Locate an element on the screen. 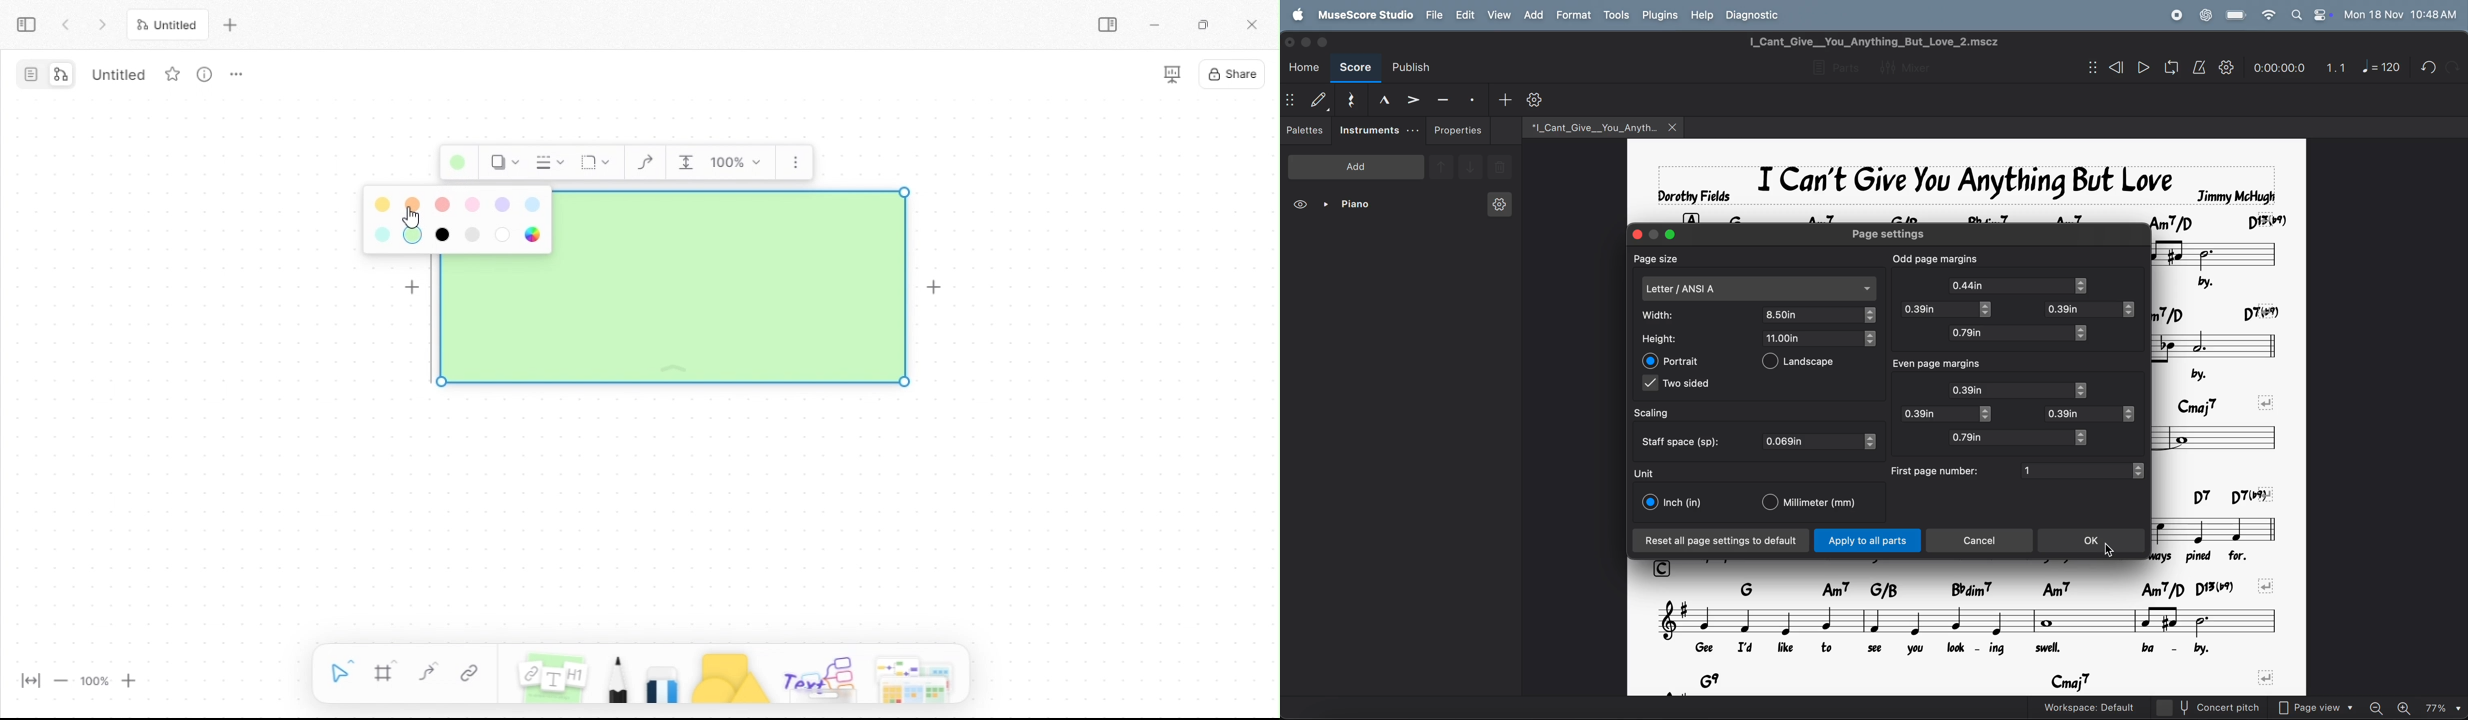 This screenshot has width=2492, height=728. toggle is located at coordinates (1869, 339).